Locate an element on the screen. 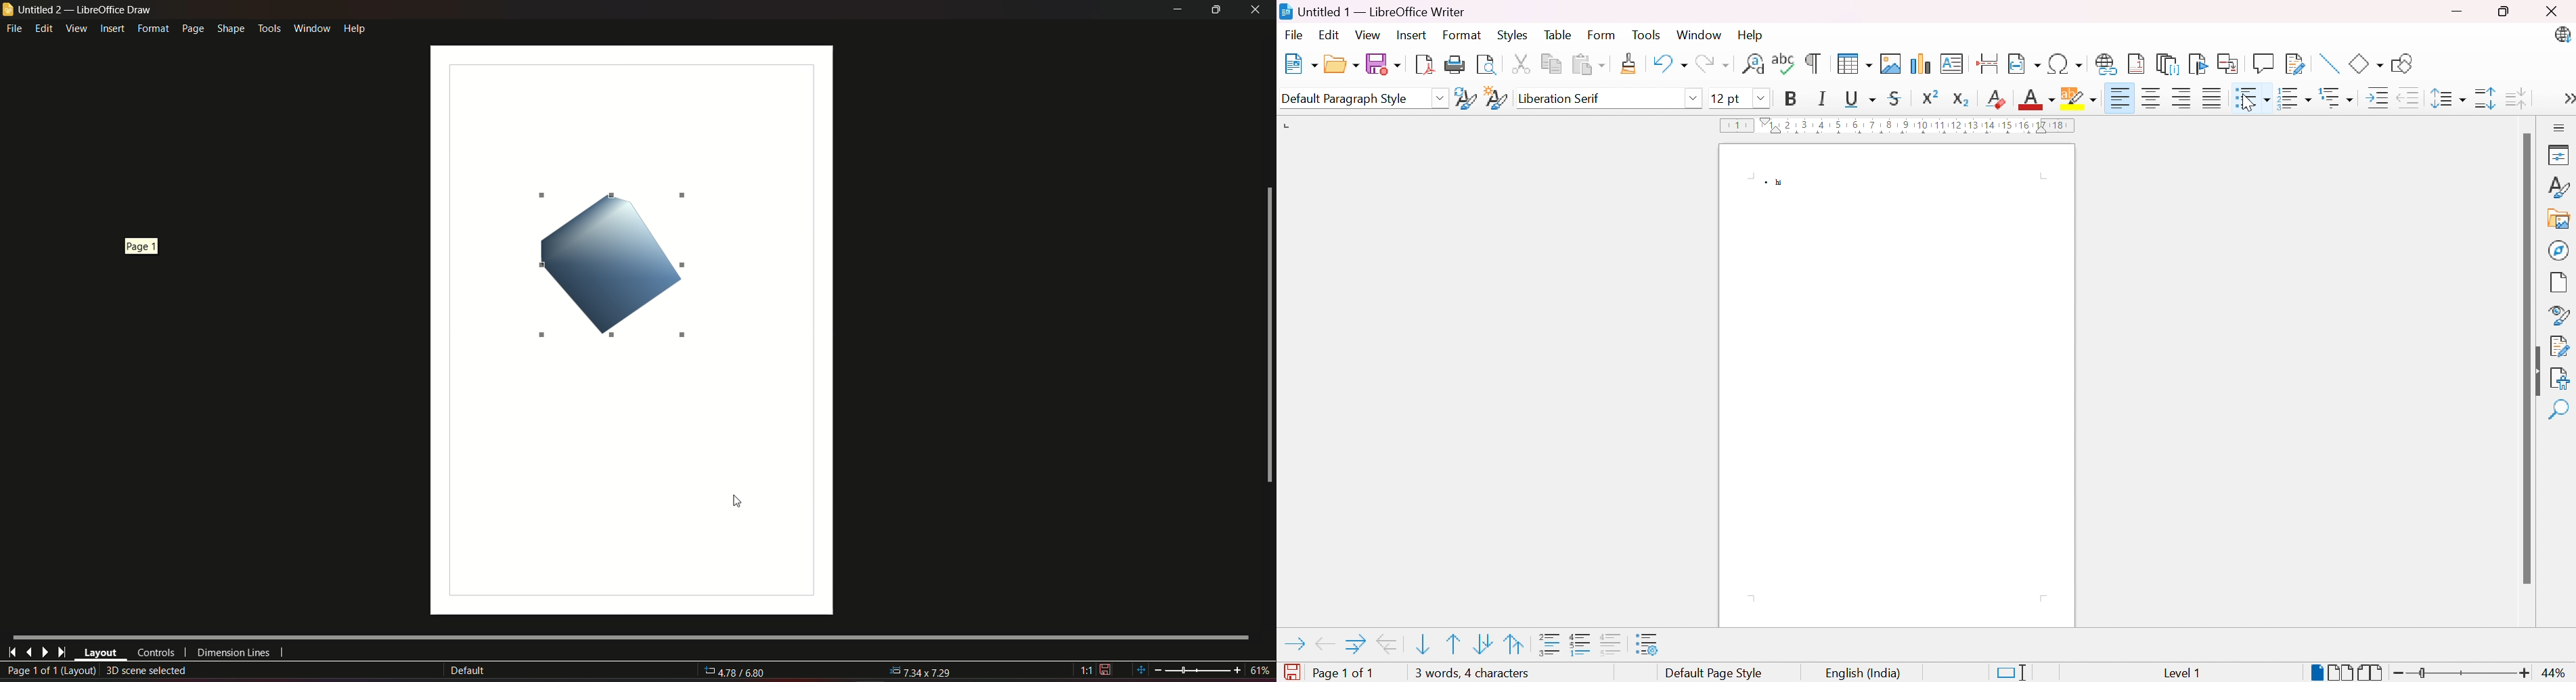  Move item up with subpoints is located at coordinates (1516, 643).